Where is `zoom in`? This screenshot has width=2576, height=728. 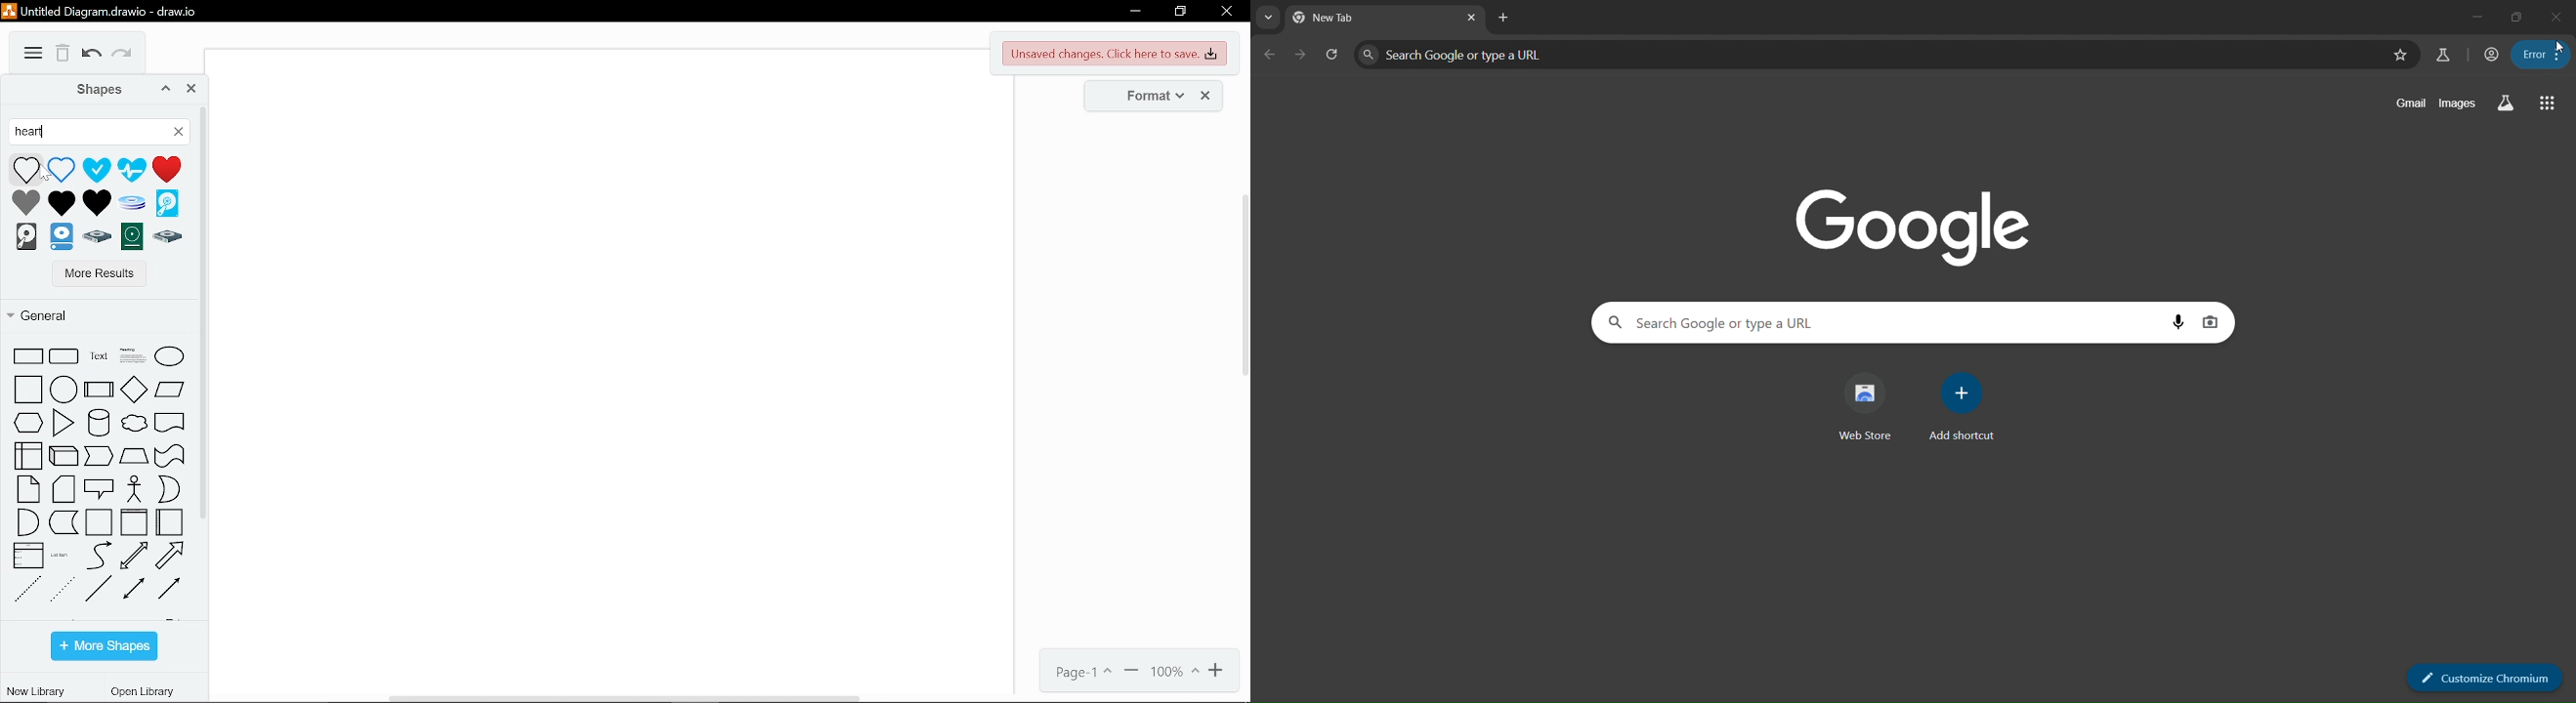 zoom in is located at coordinates (1217, 671).